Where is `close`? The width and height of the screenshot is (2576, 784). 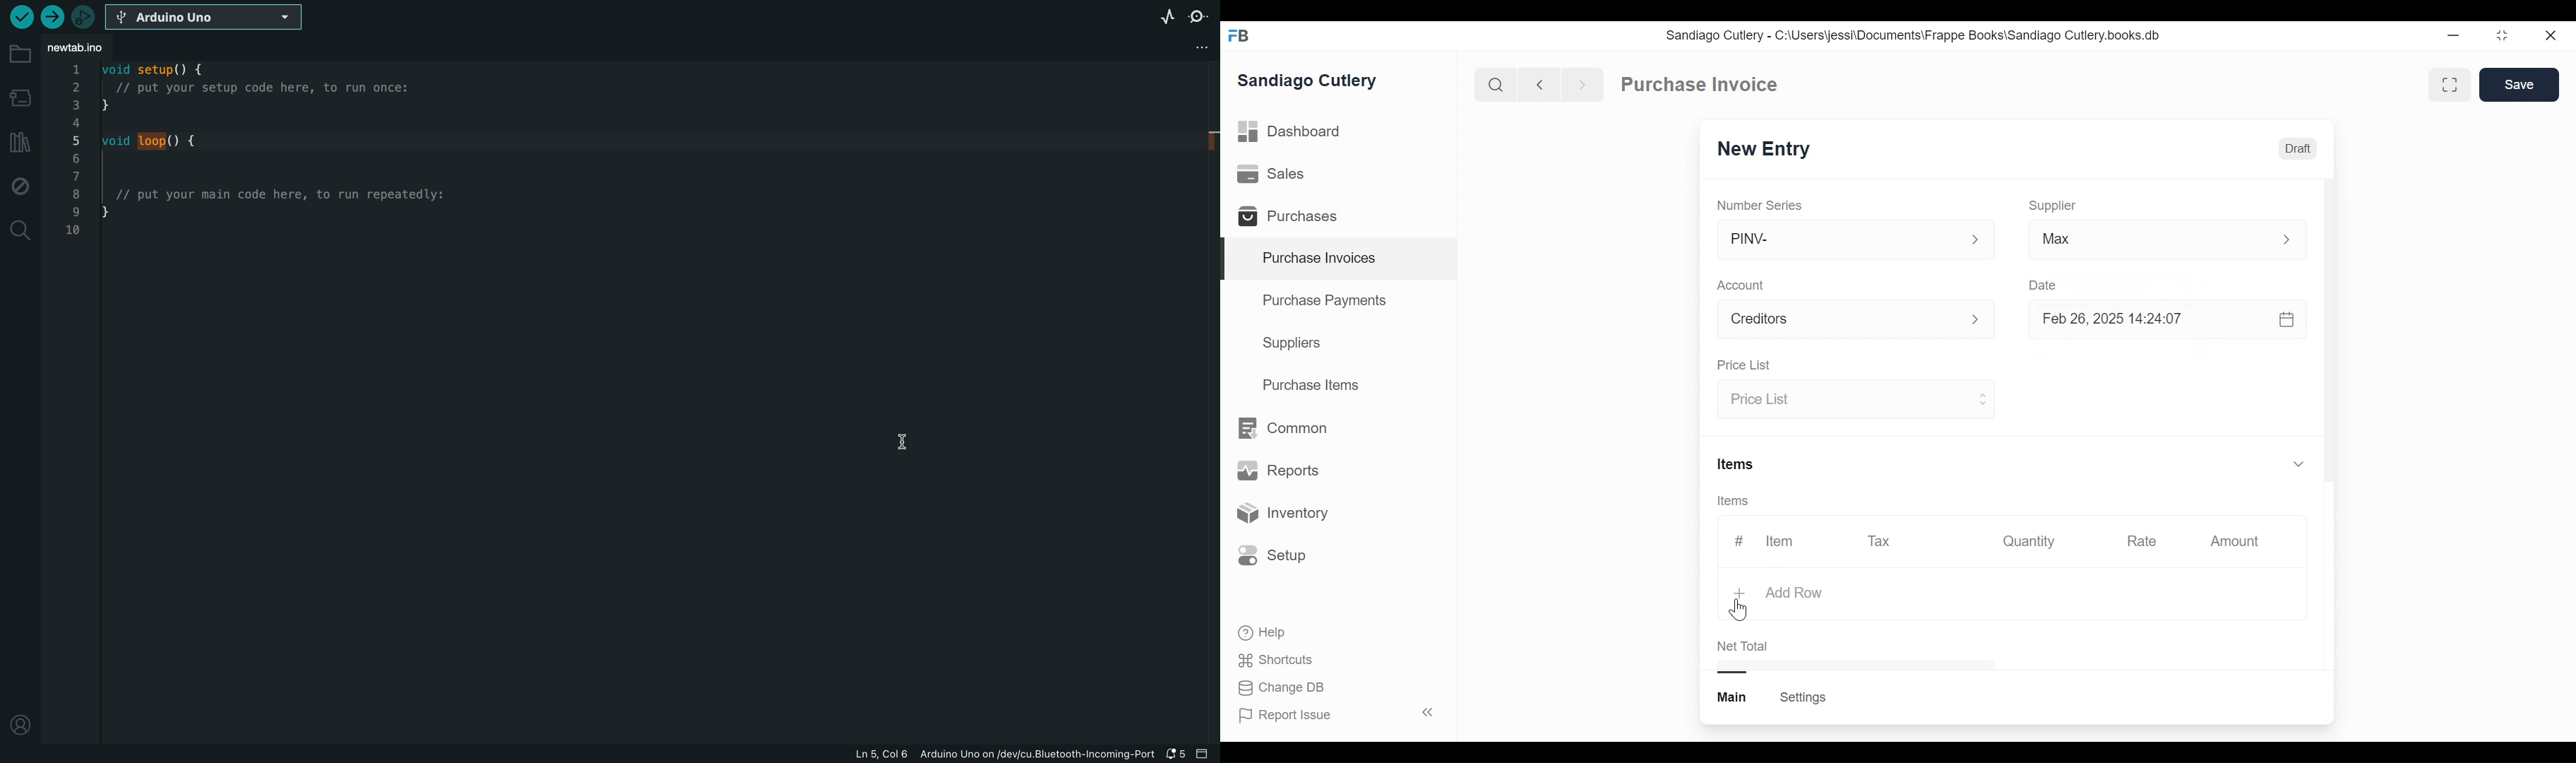 close is located at coordinates (2549, 36).